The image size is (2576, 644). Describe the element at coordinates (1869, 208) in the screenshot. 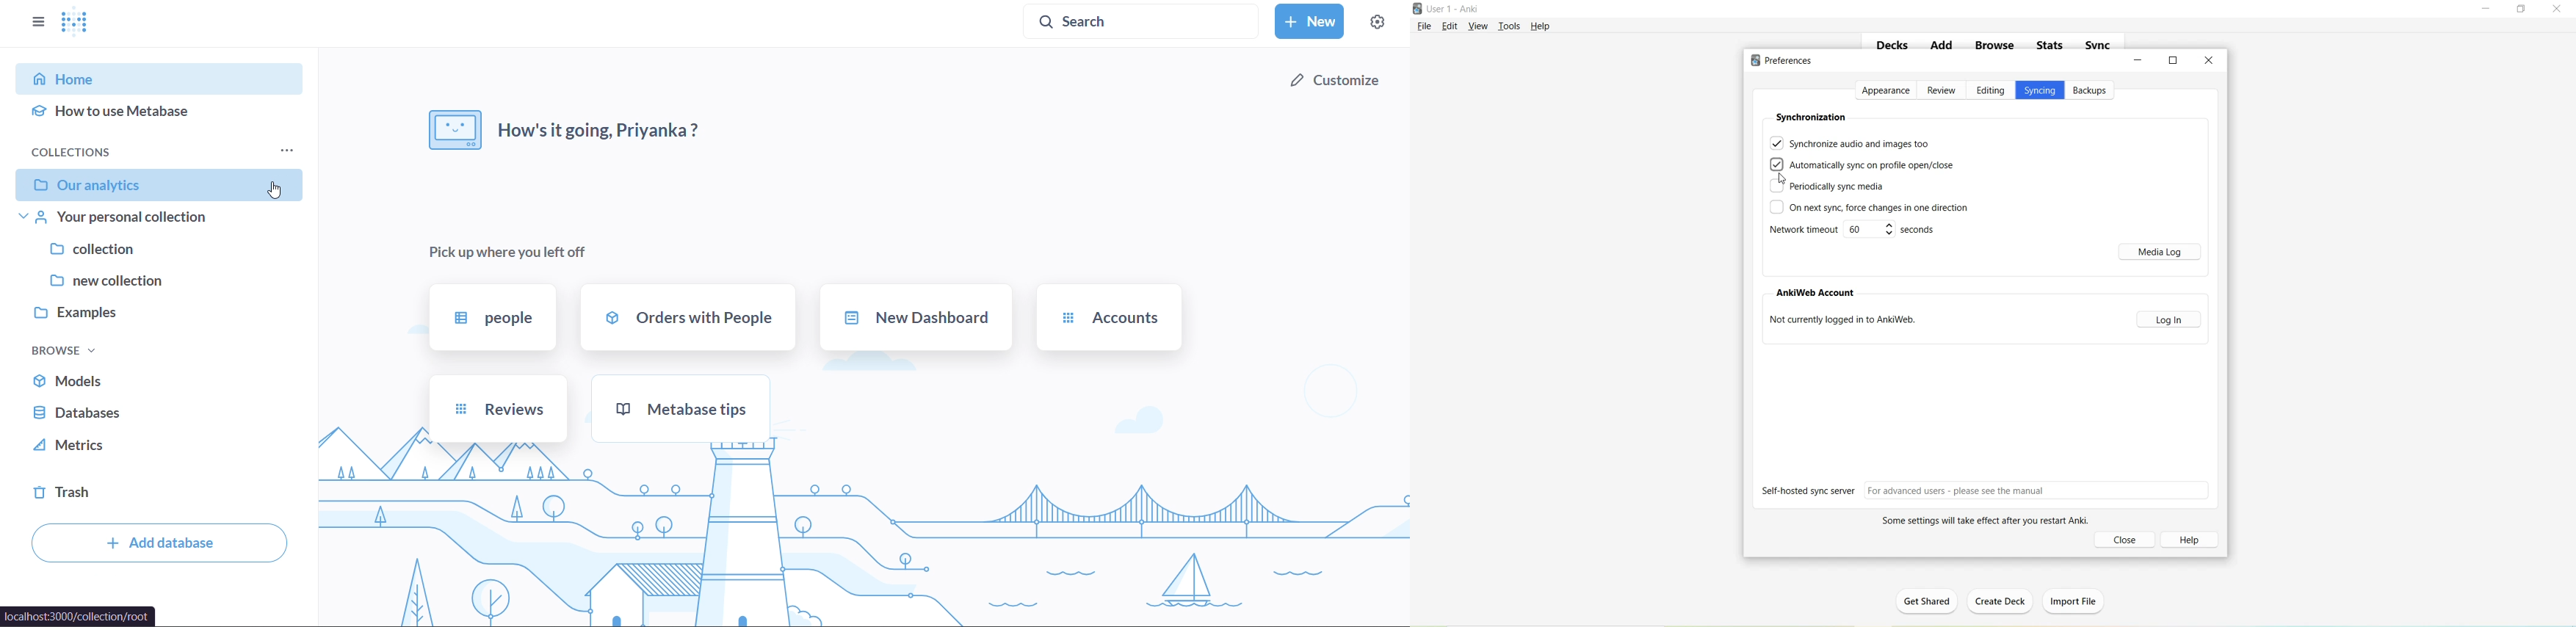

I see `On next sync, force changes in one direction` at that location.